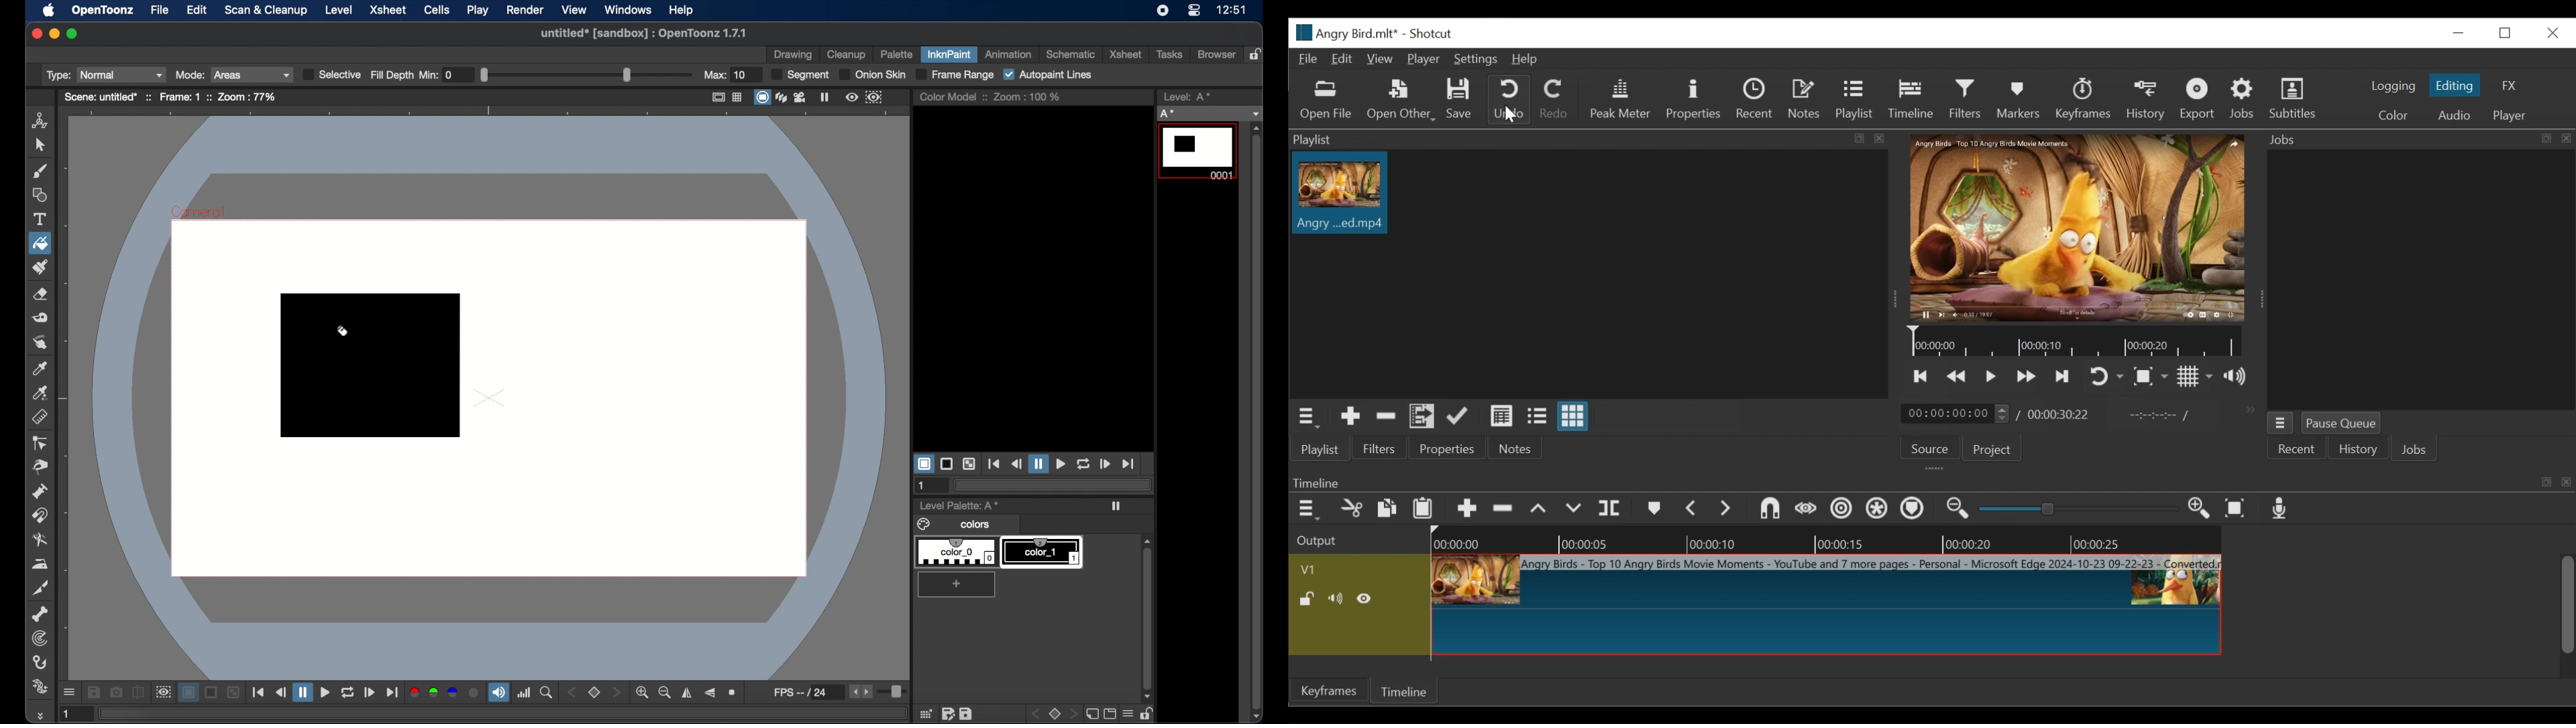 The height and width of the screenshot is (728, 2576). Describe the element at coordinates (1726, 509) in the screenshot. I see `Next marker` at that location.